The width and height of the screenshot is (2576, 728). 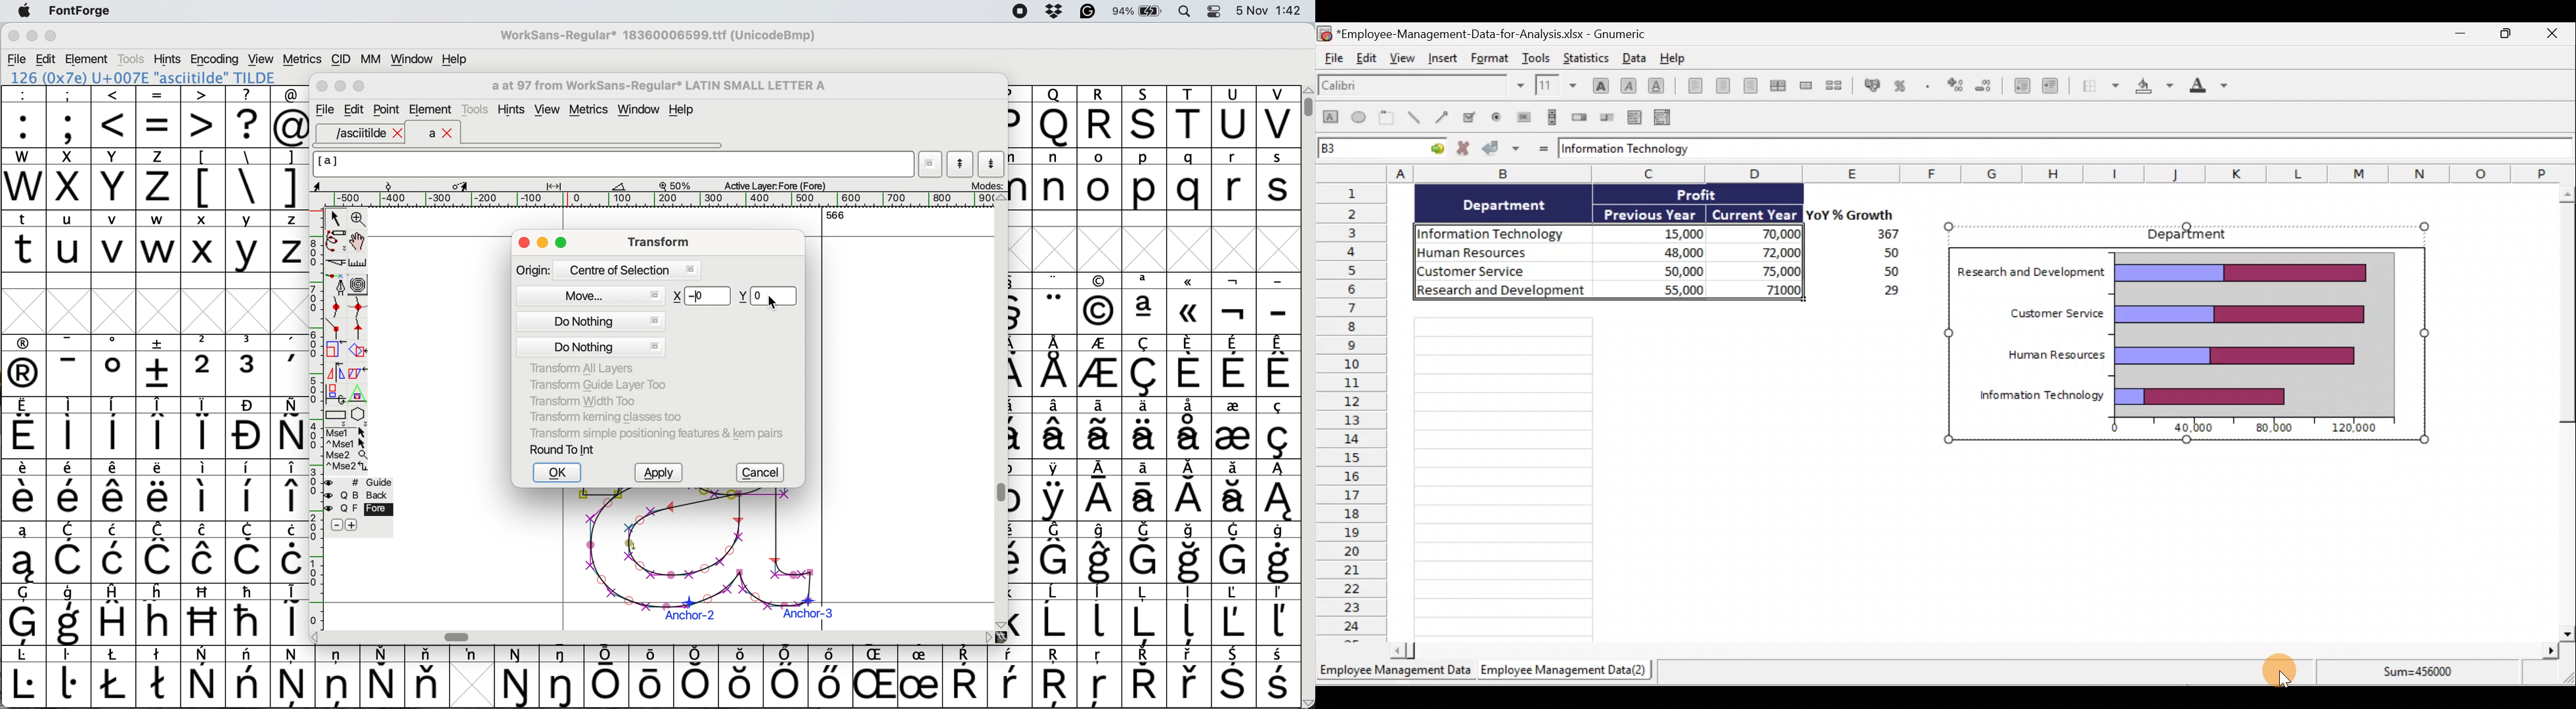 I want to click on add a comer point, so click(x=337, y=328).